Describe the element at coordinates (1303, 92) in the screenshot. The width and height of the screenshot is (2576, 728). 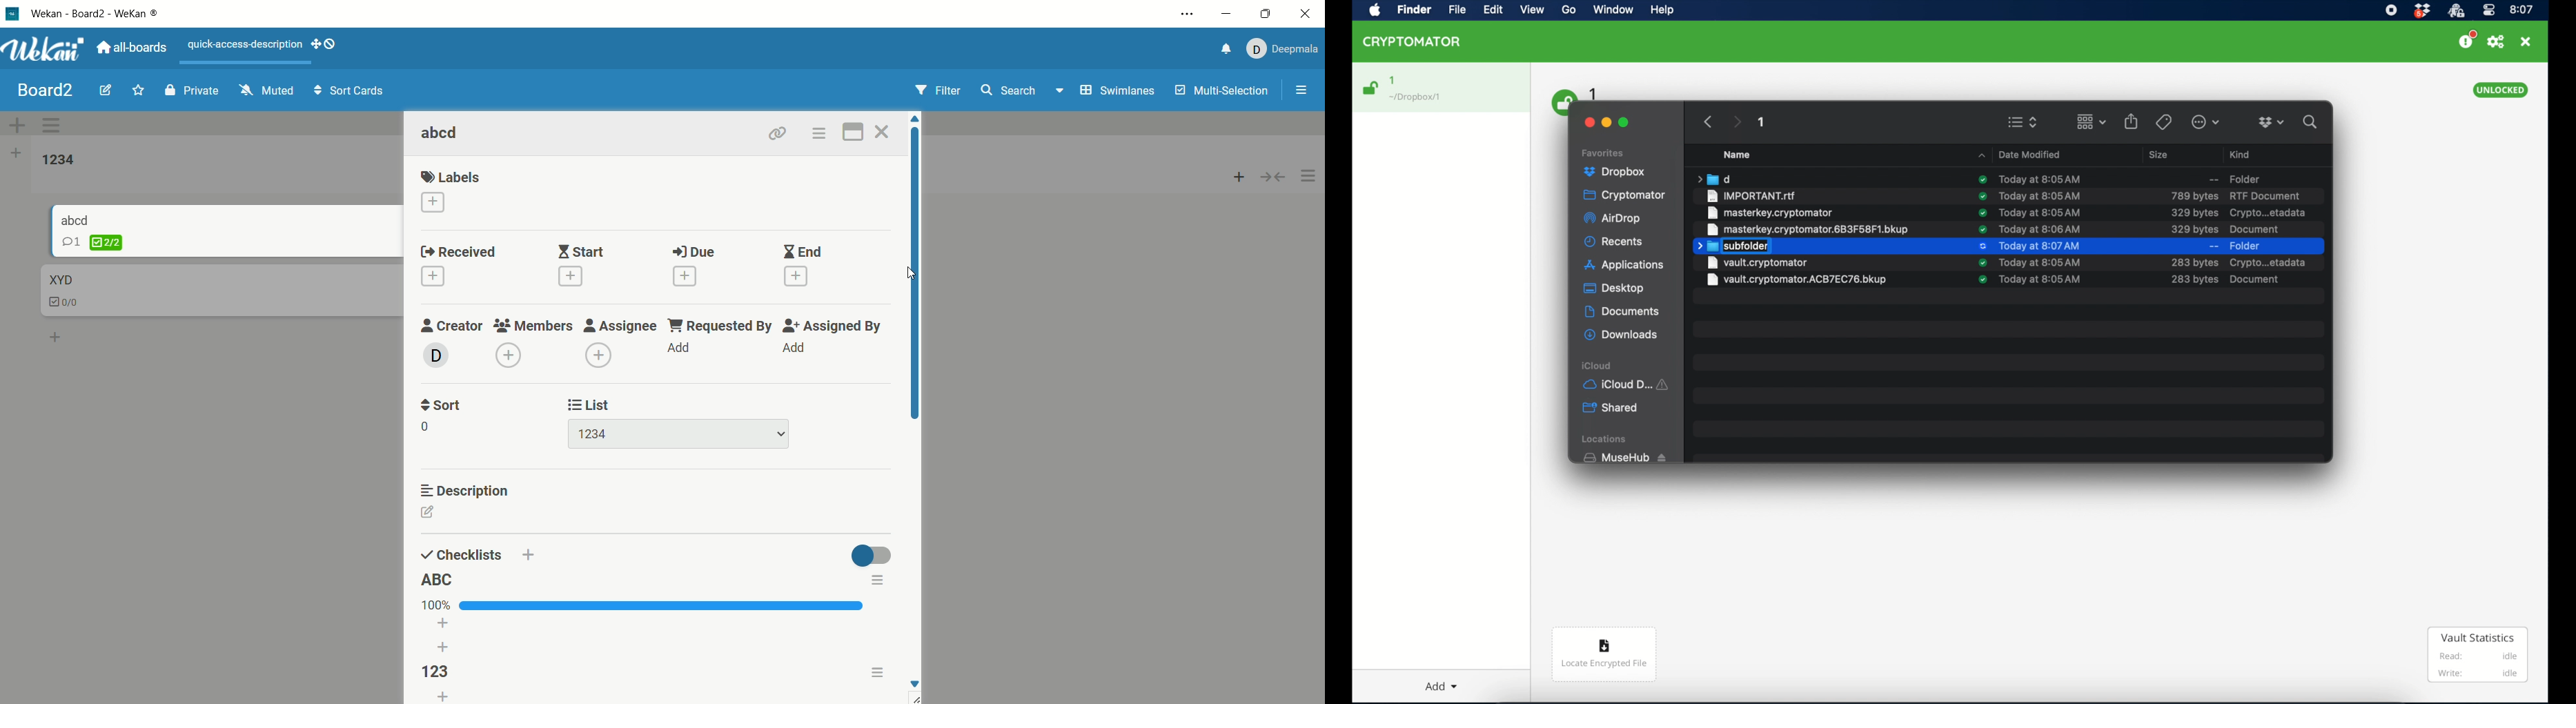
I see `options` at that location.